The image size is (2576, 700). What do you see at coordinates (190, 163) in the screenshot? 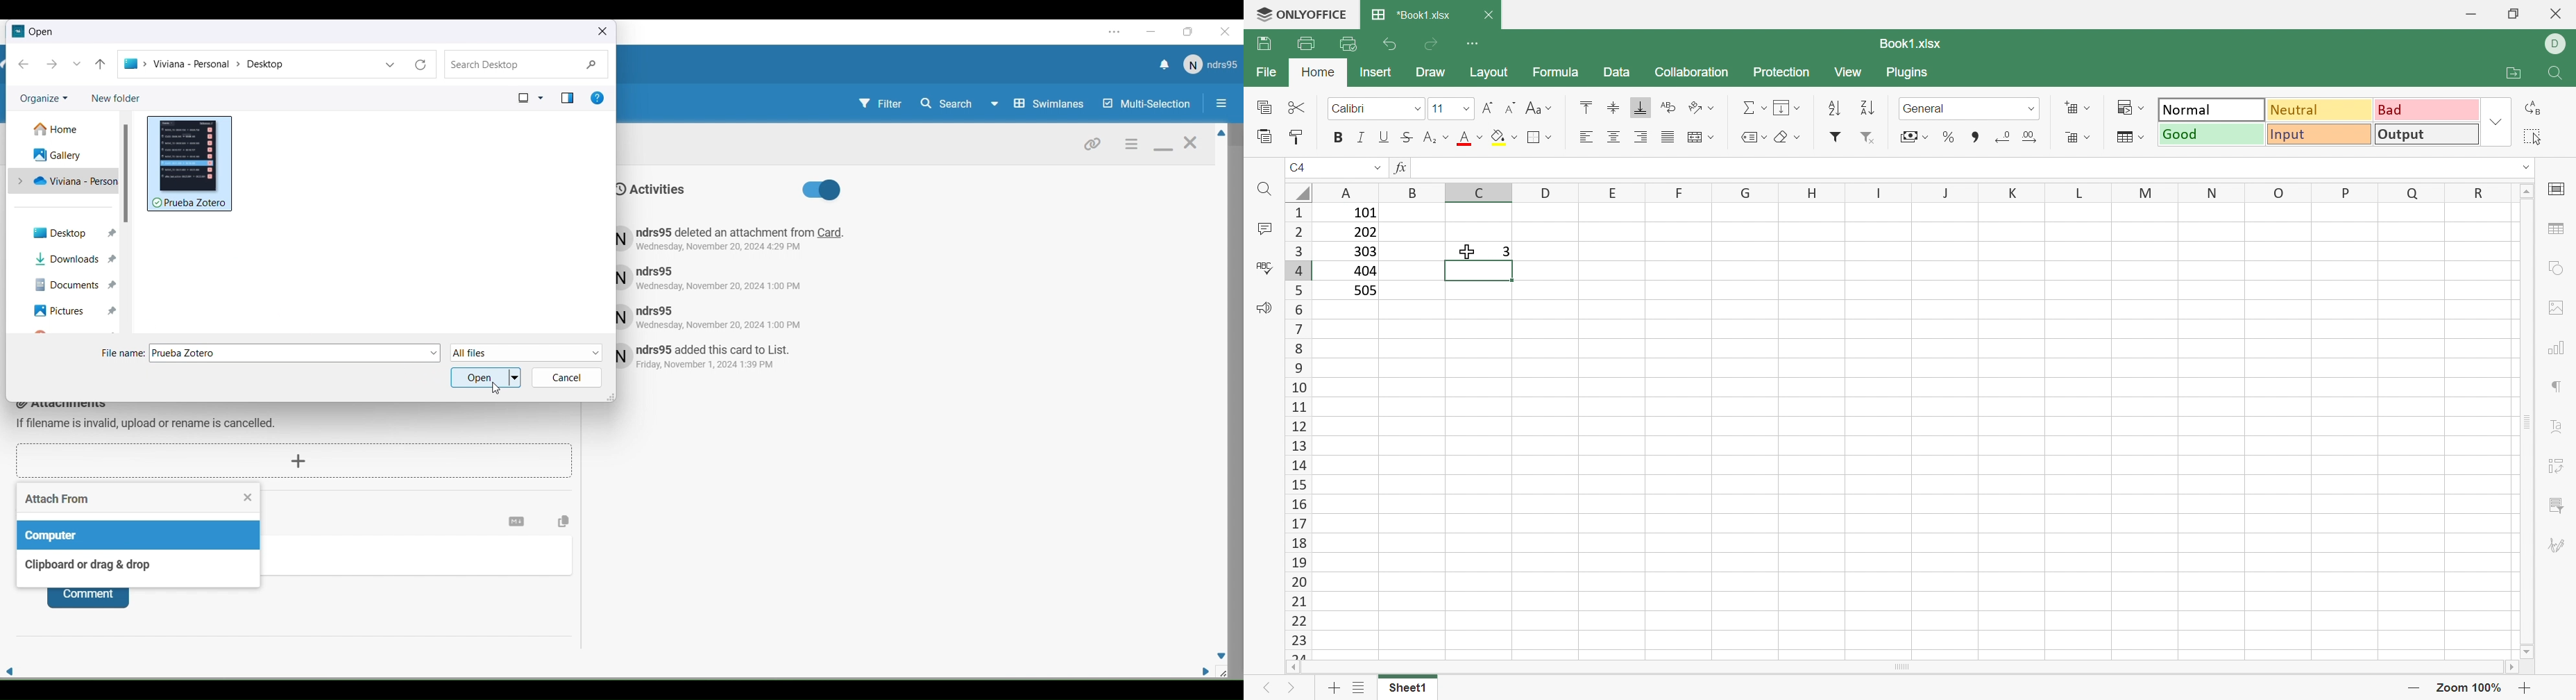
I see `Image` at bounding box center [190, 163].